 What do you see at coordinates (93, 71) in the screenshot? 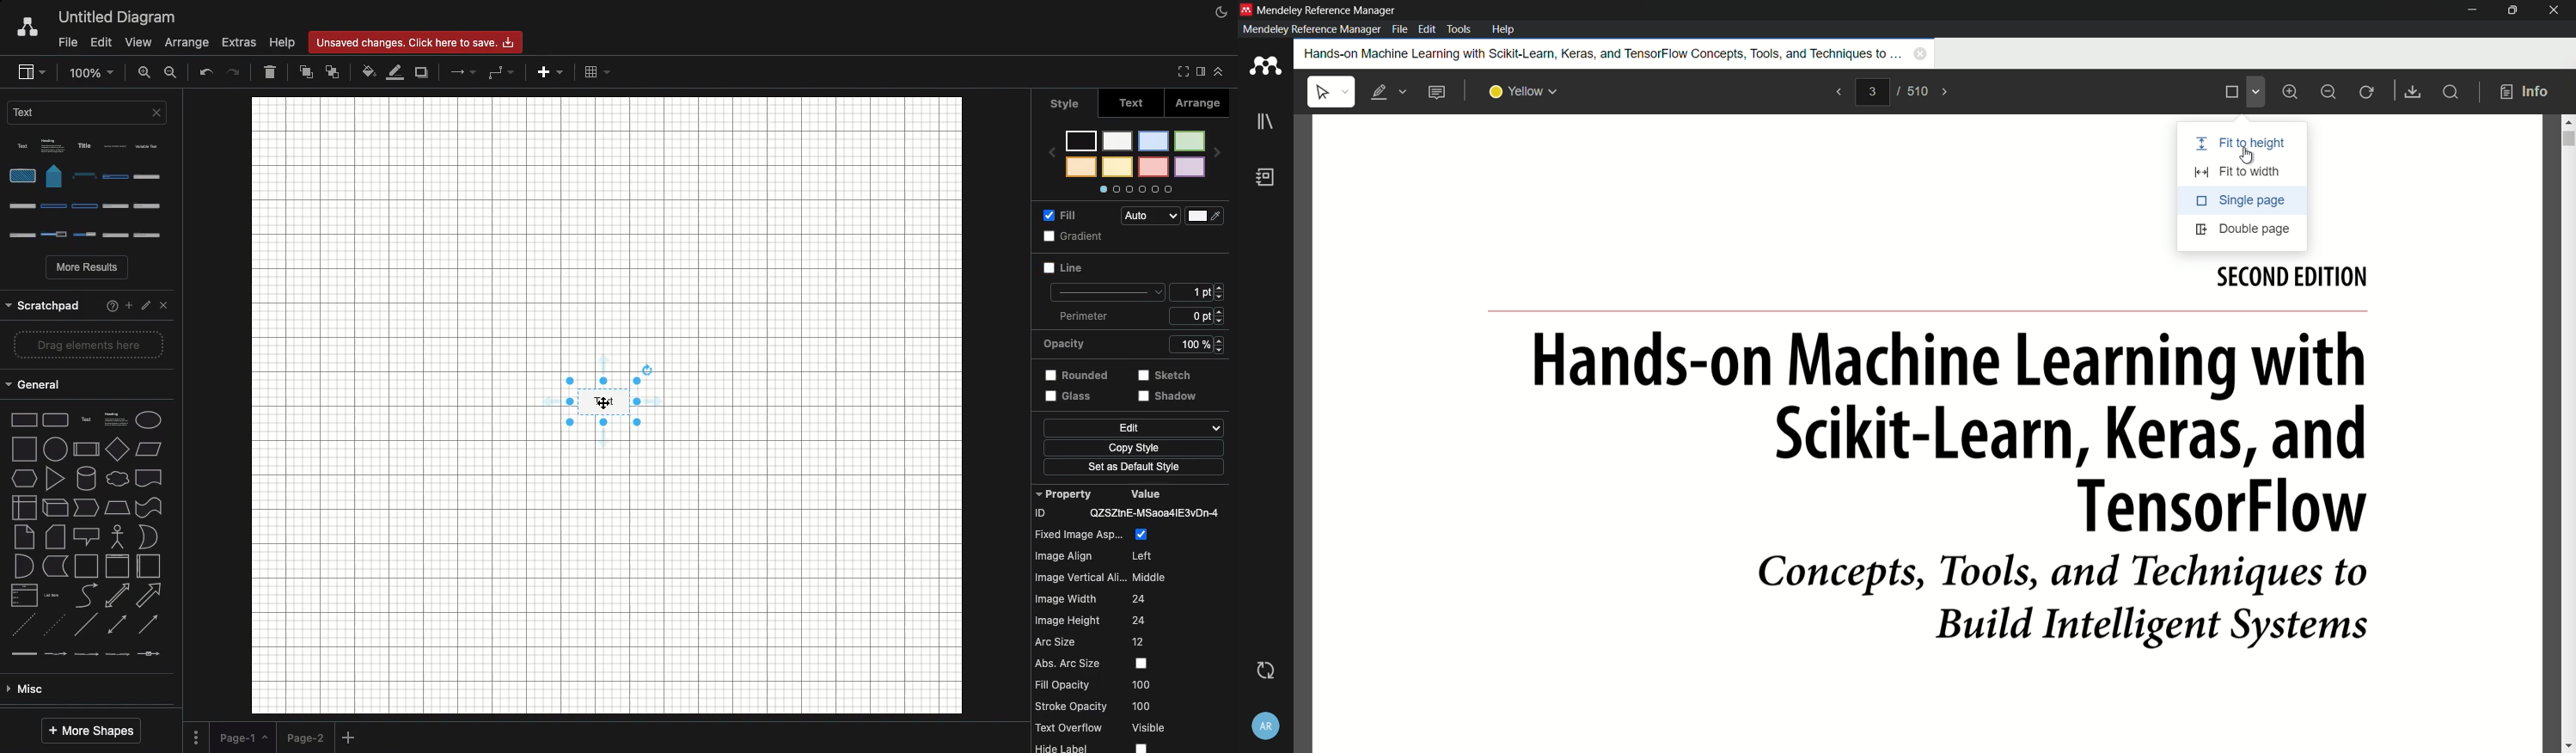
I see `Zoom` at bounding box center [93, 71].